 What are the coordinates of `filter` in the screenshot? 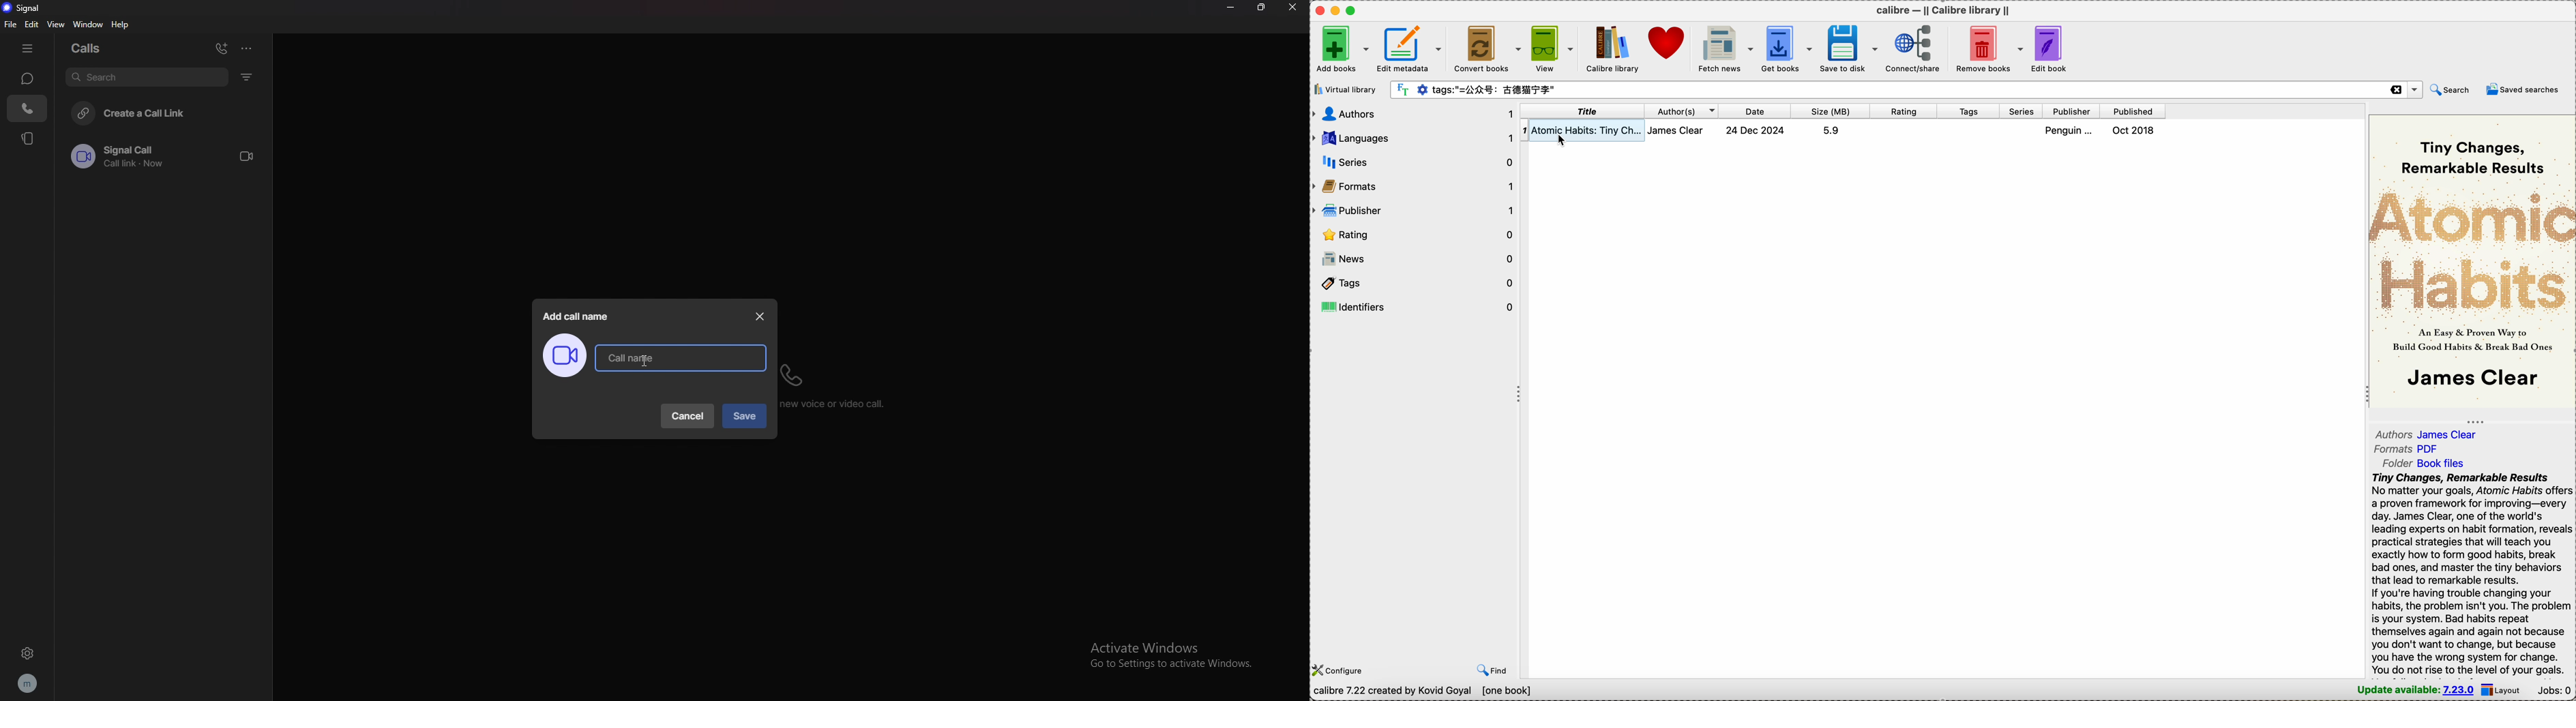 It's located at (248, 76).